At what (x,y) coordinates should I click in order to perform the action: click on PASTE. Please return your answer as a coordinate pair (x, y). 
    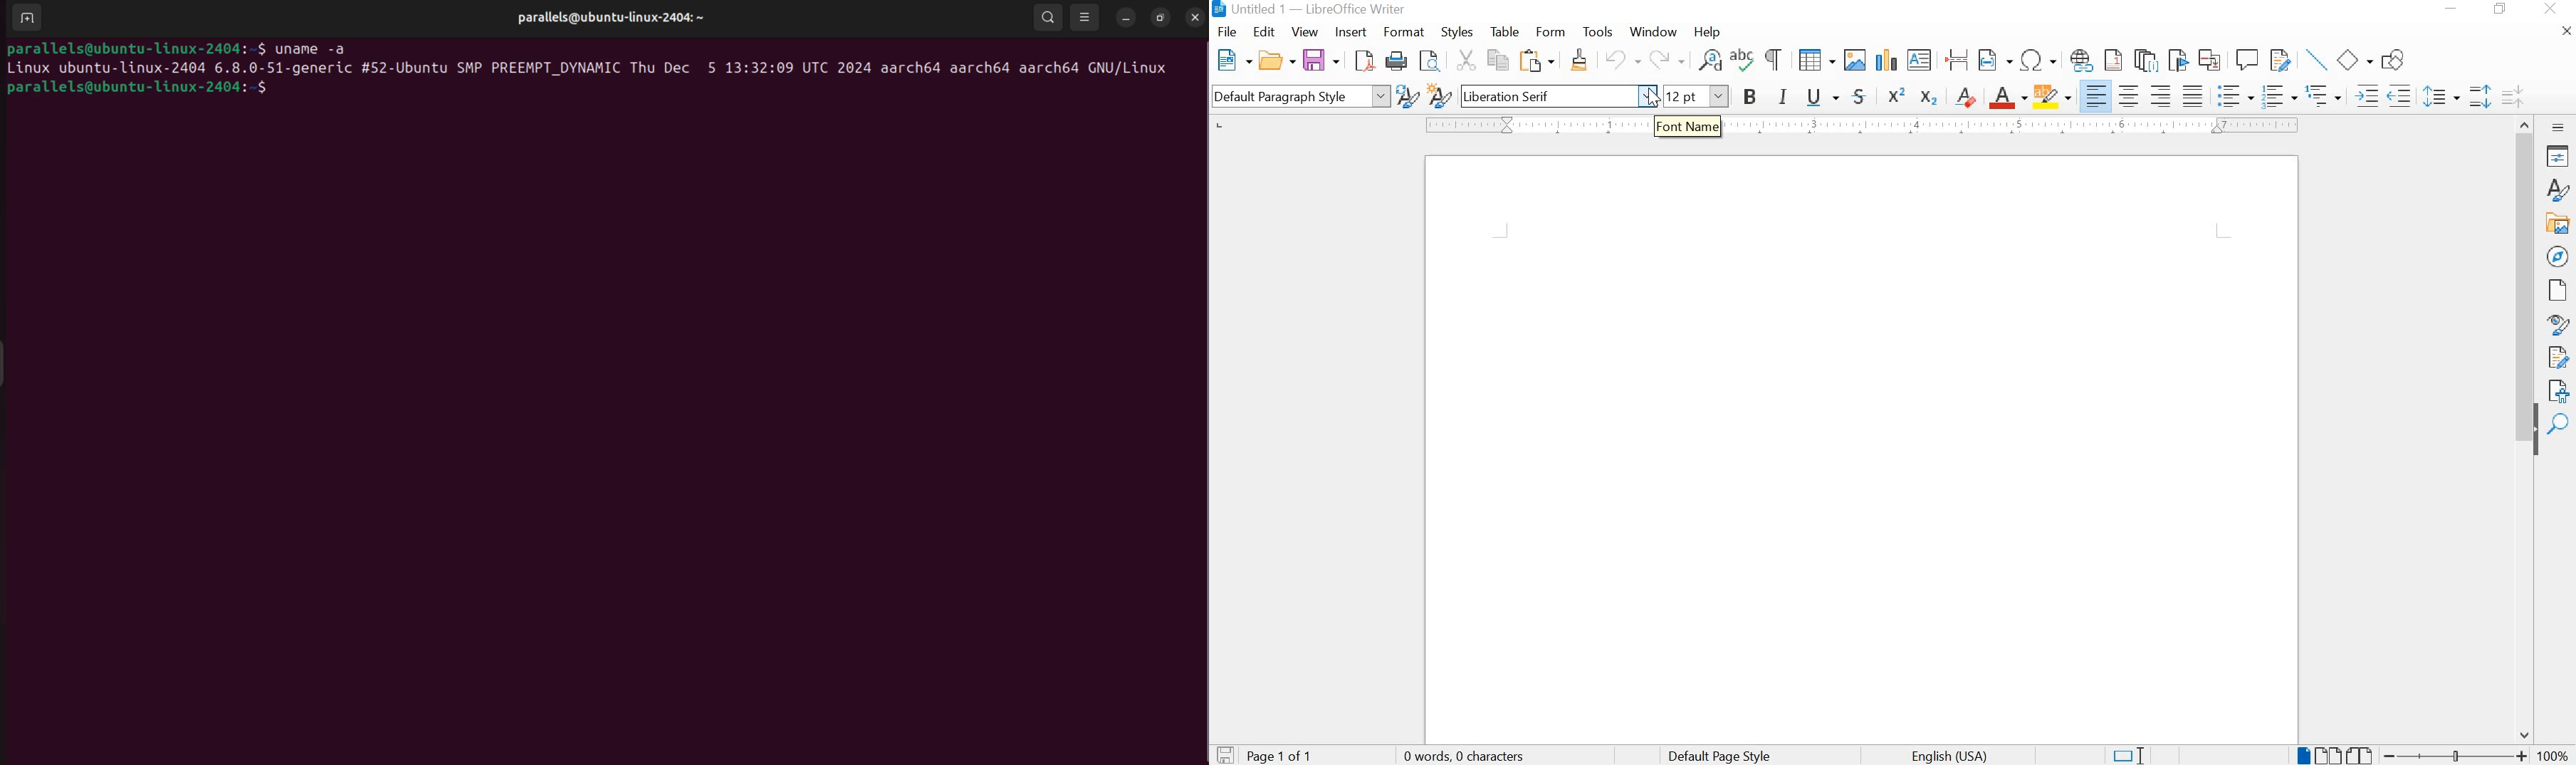
    Looking at the image, I should click on (1538, 60).